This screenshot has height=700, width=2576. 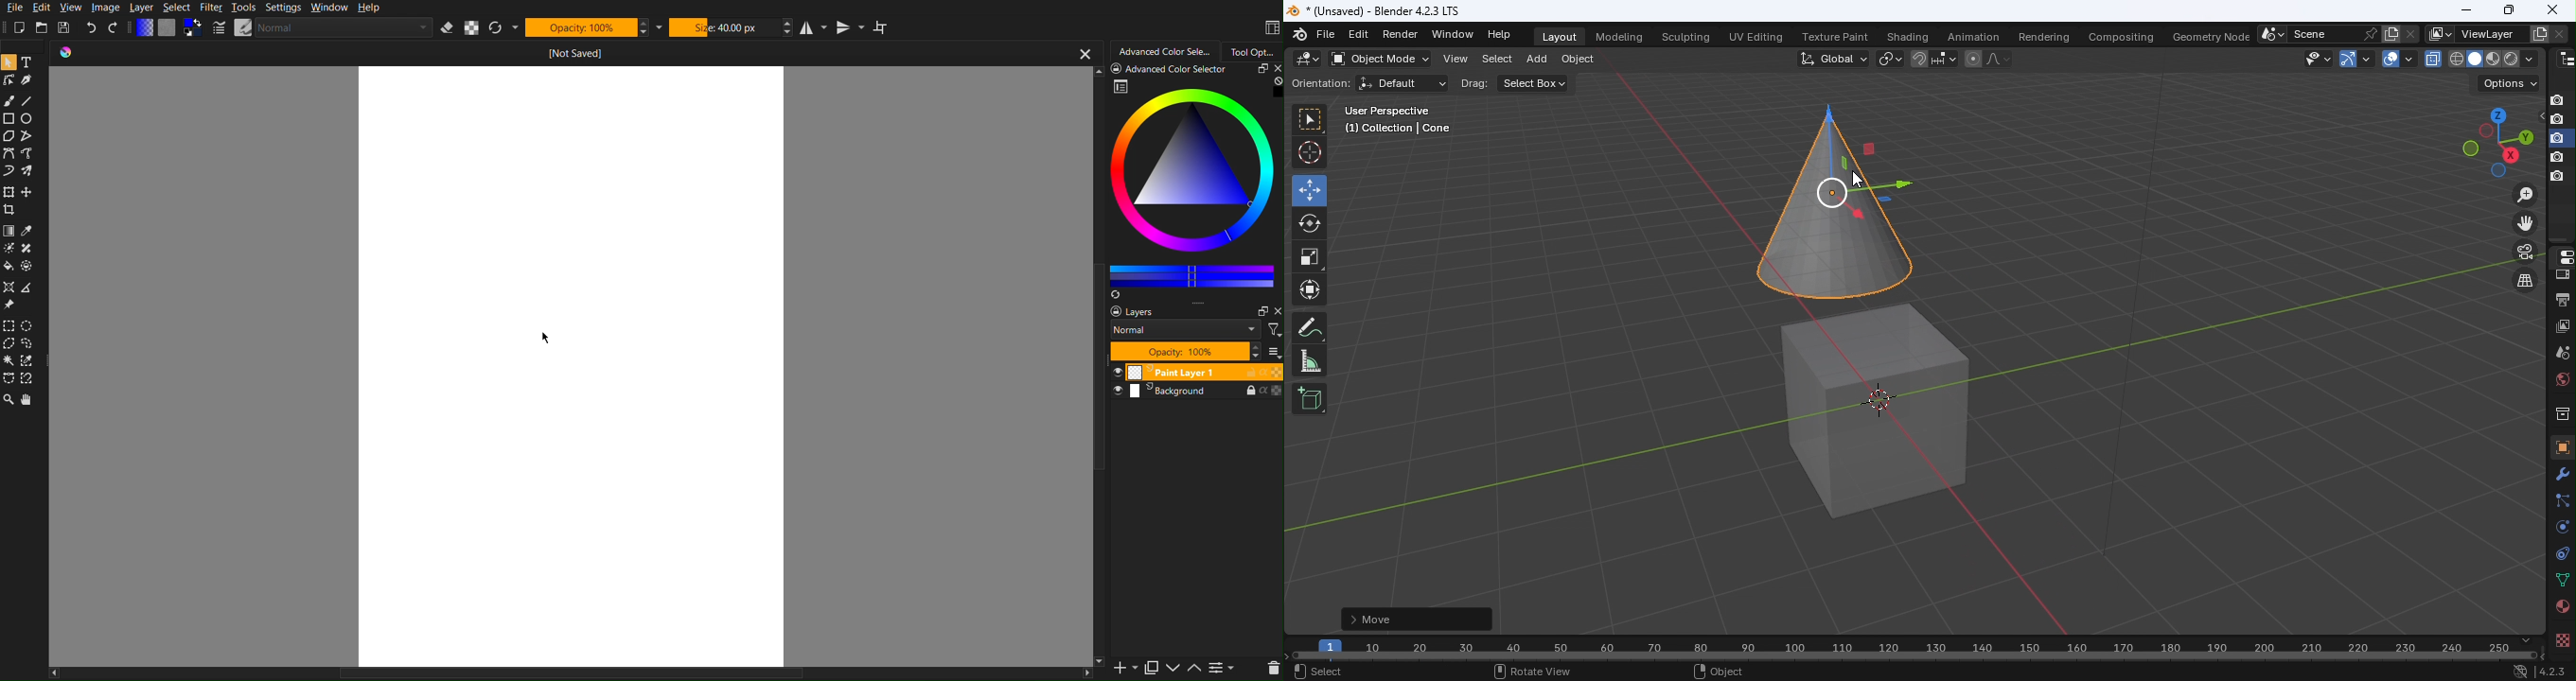 What do you see at coordinates (1561, 37) in the screenshot?
I see `Layout` at bounding box center [1561, 37].